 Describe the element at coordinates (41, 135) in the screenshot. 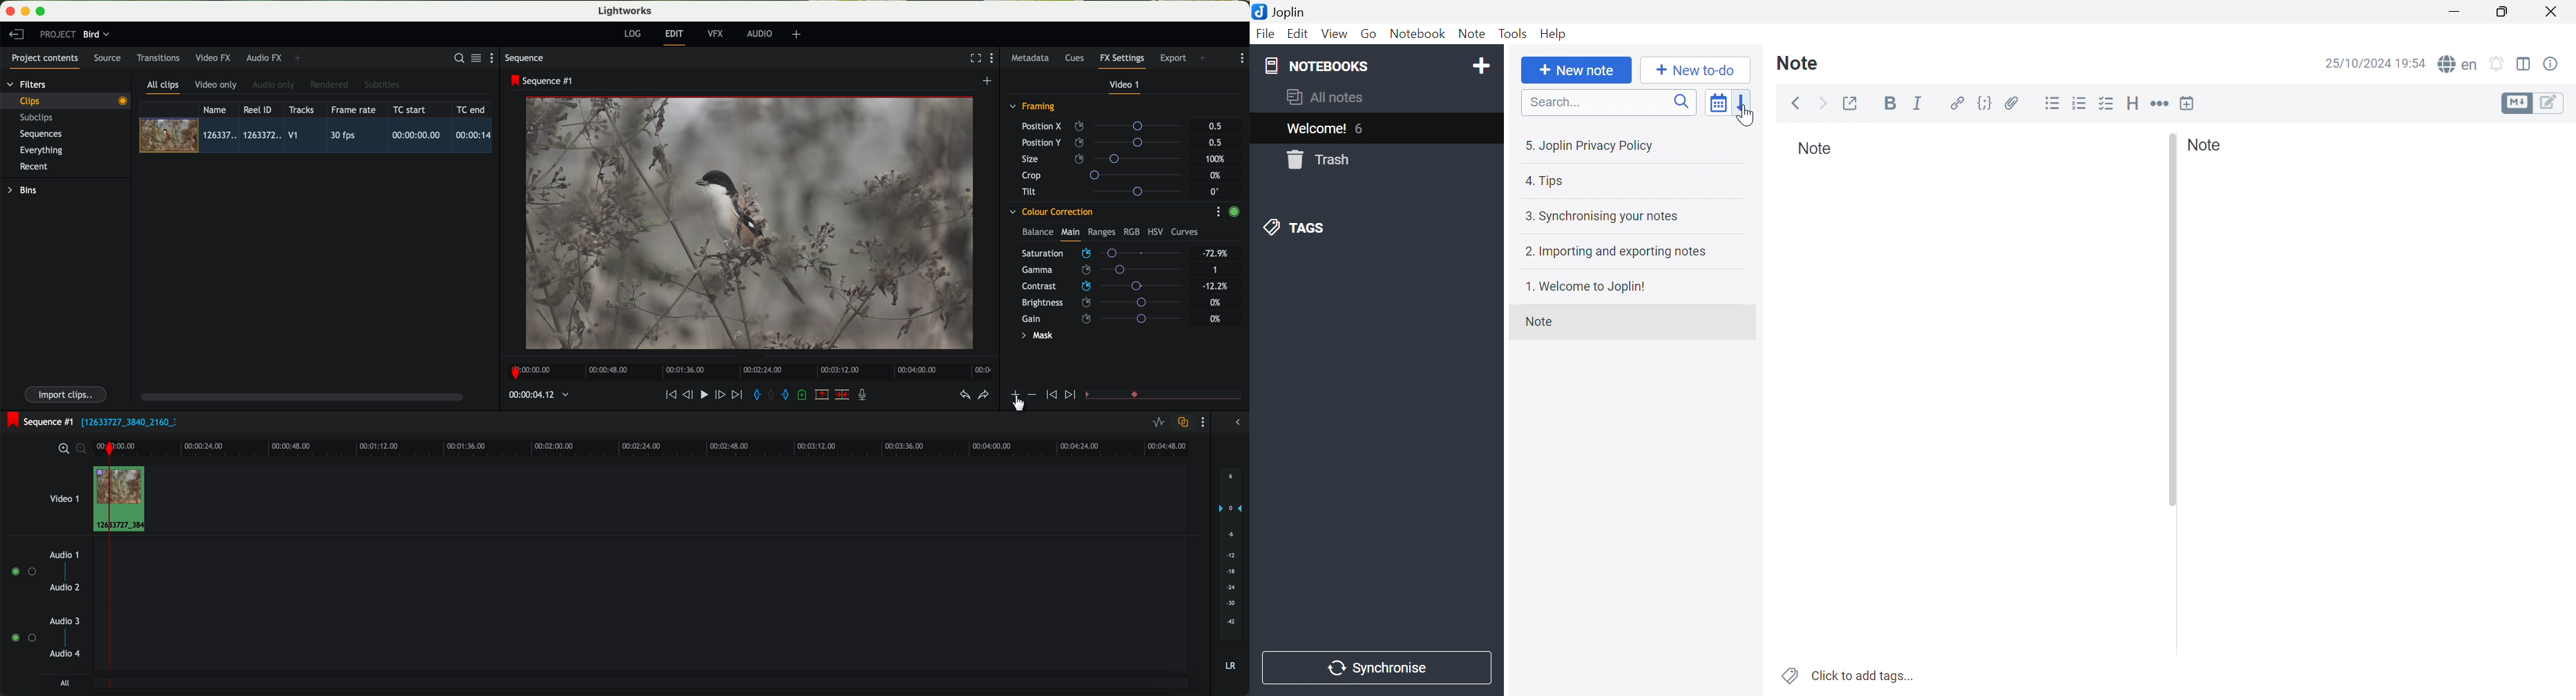

I see `sequences` at that location.